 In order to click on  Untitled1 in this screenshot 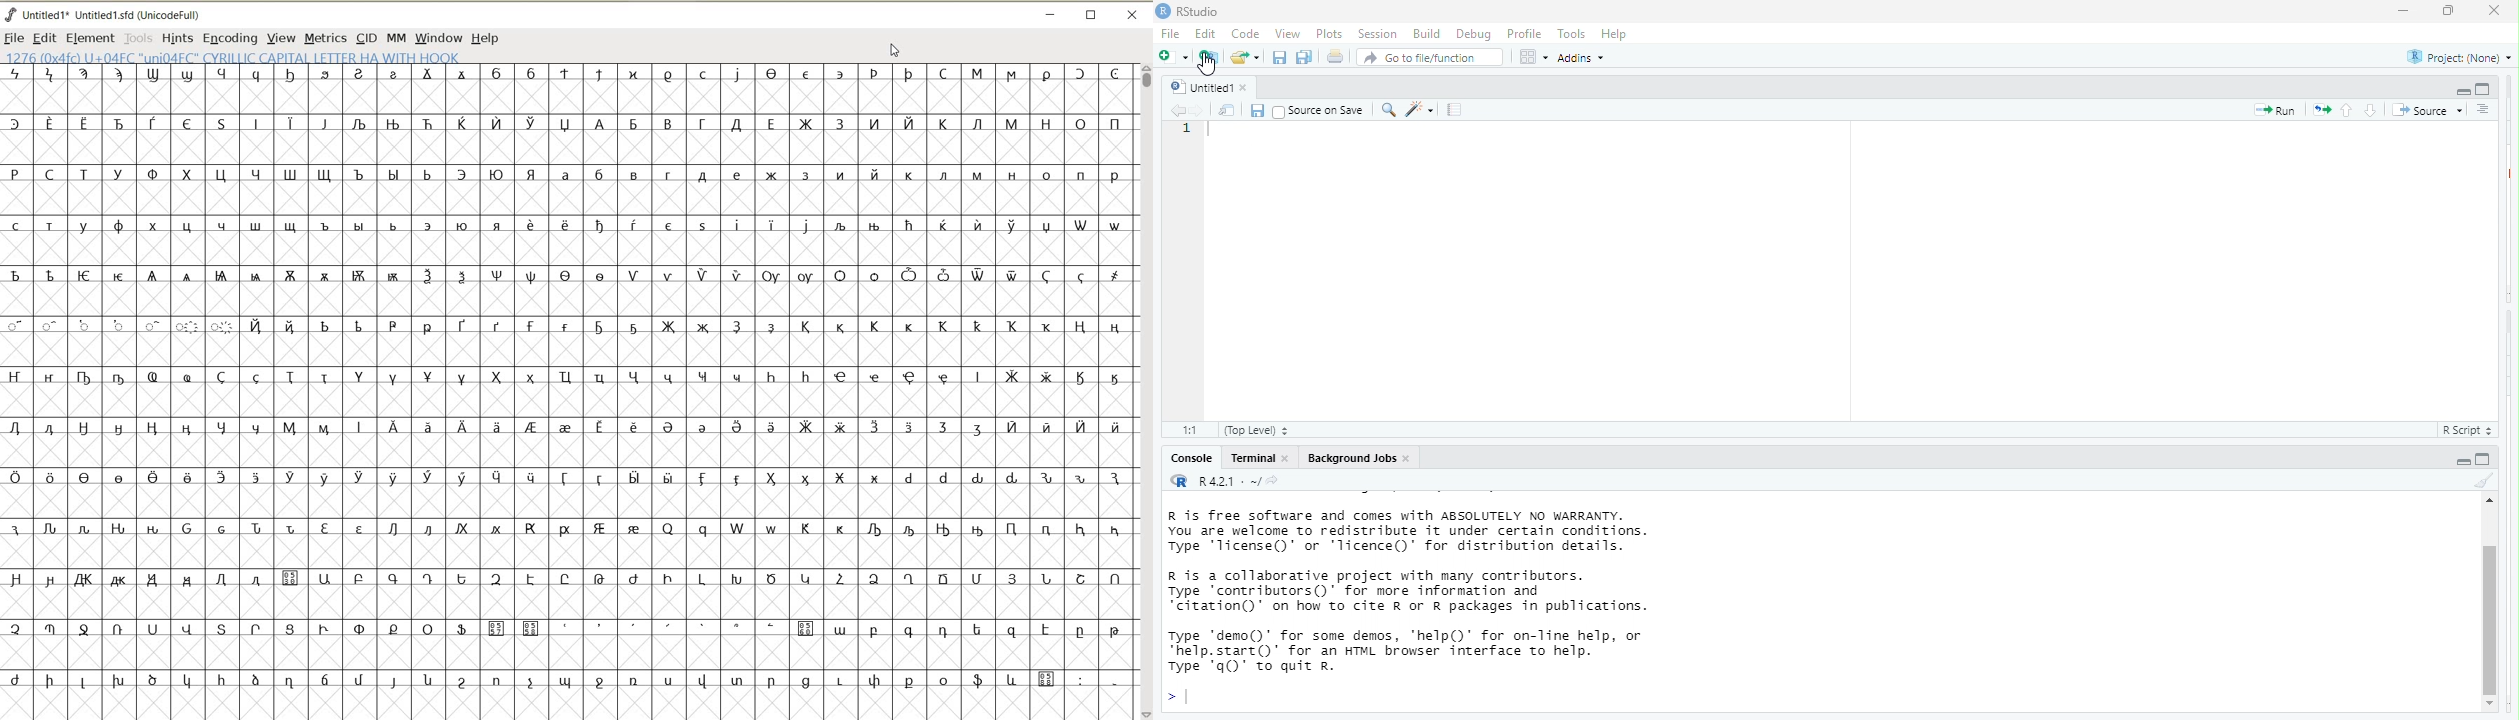, I will do `click(1198, 85)`.